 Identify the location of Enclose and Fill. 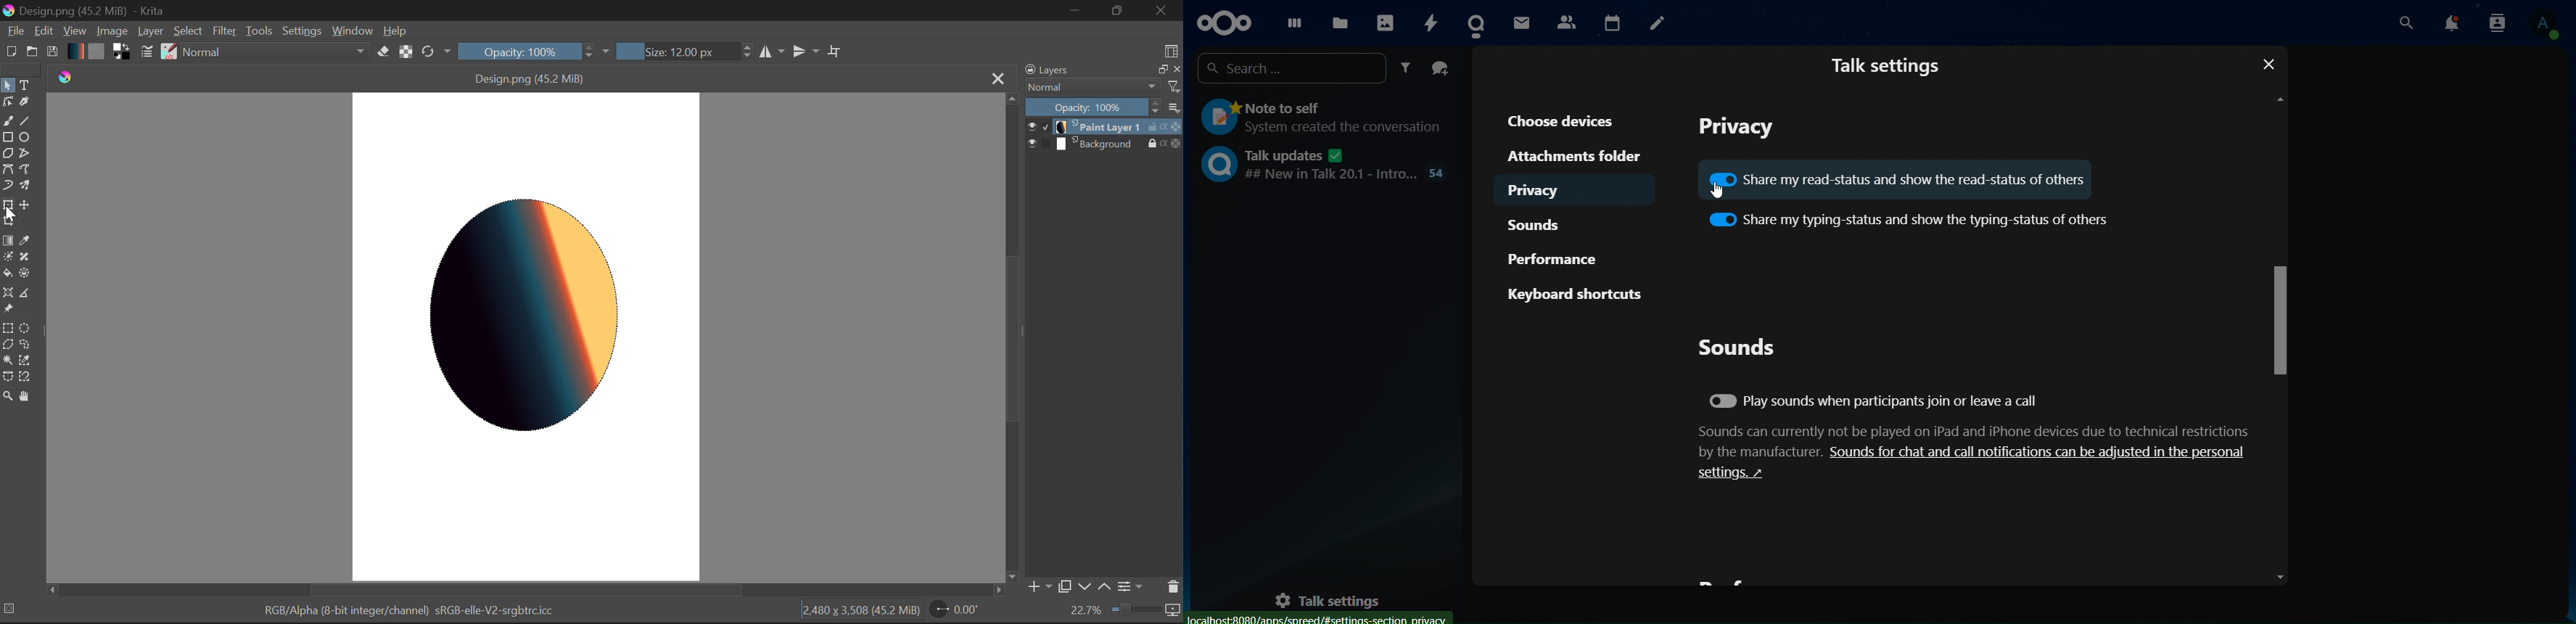
(23, 273).